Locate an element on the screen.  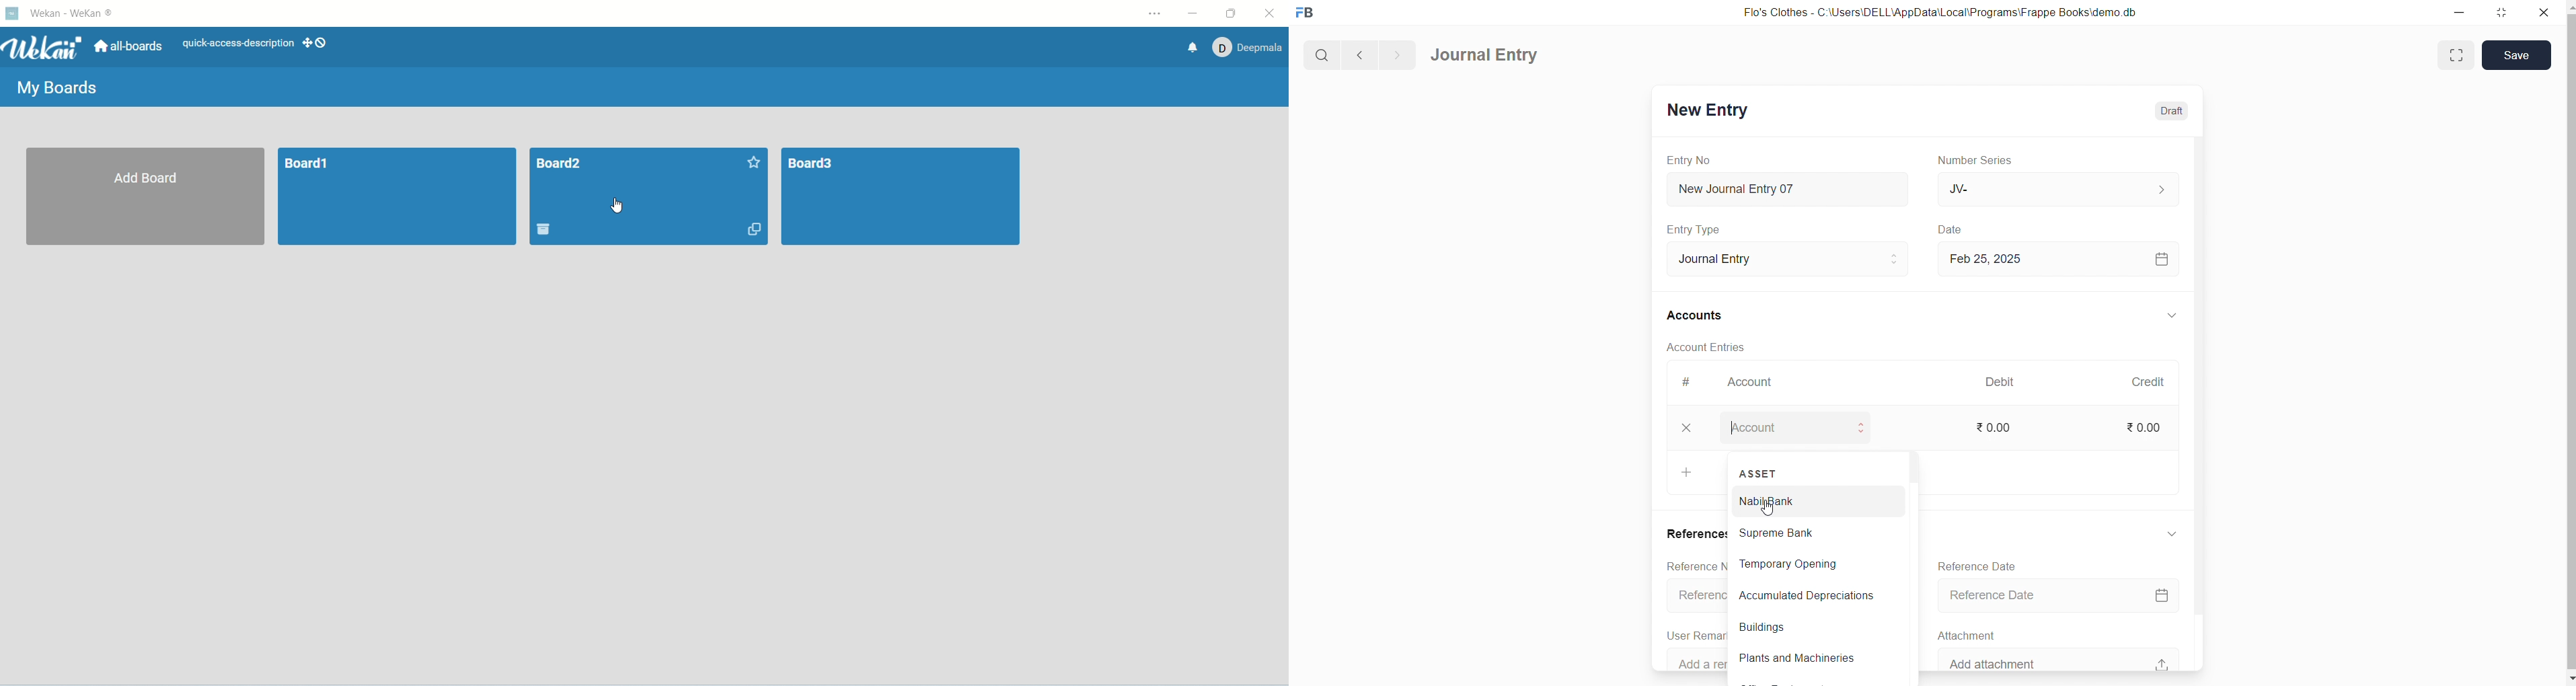
Feb 25, 2025 is located at coordinates (2055, 258).